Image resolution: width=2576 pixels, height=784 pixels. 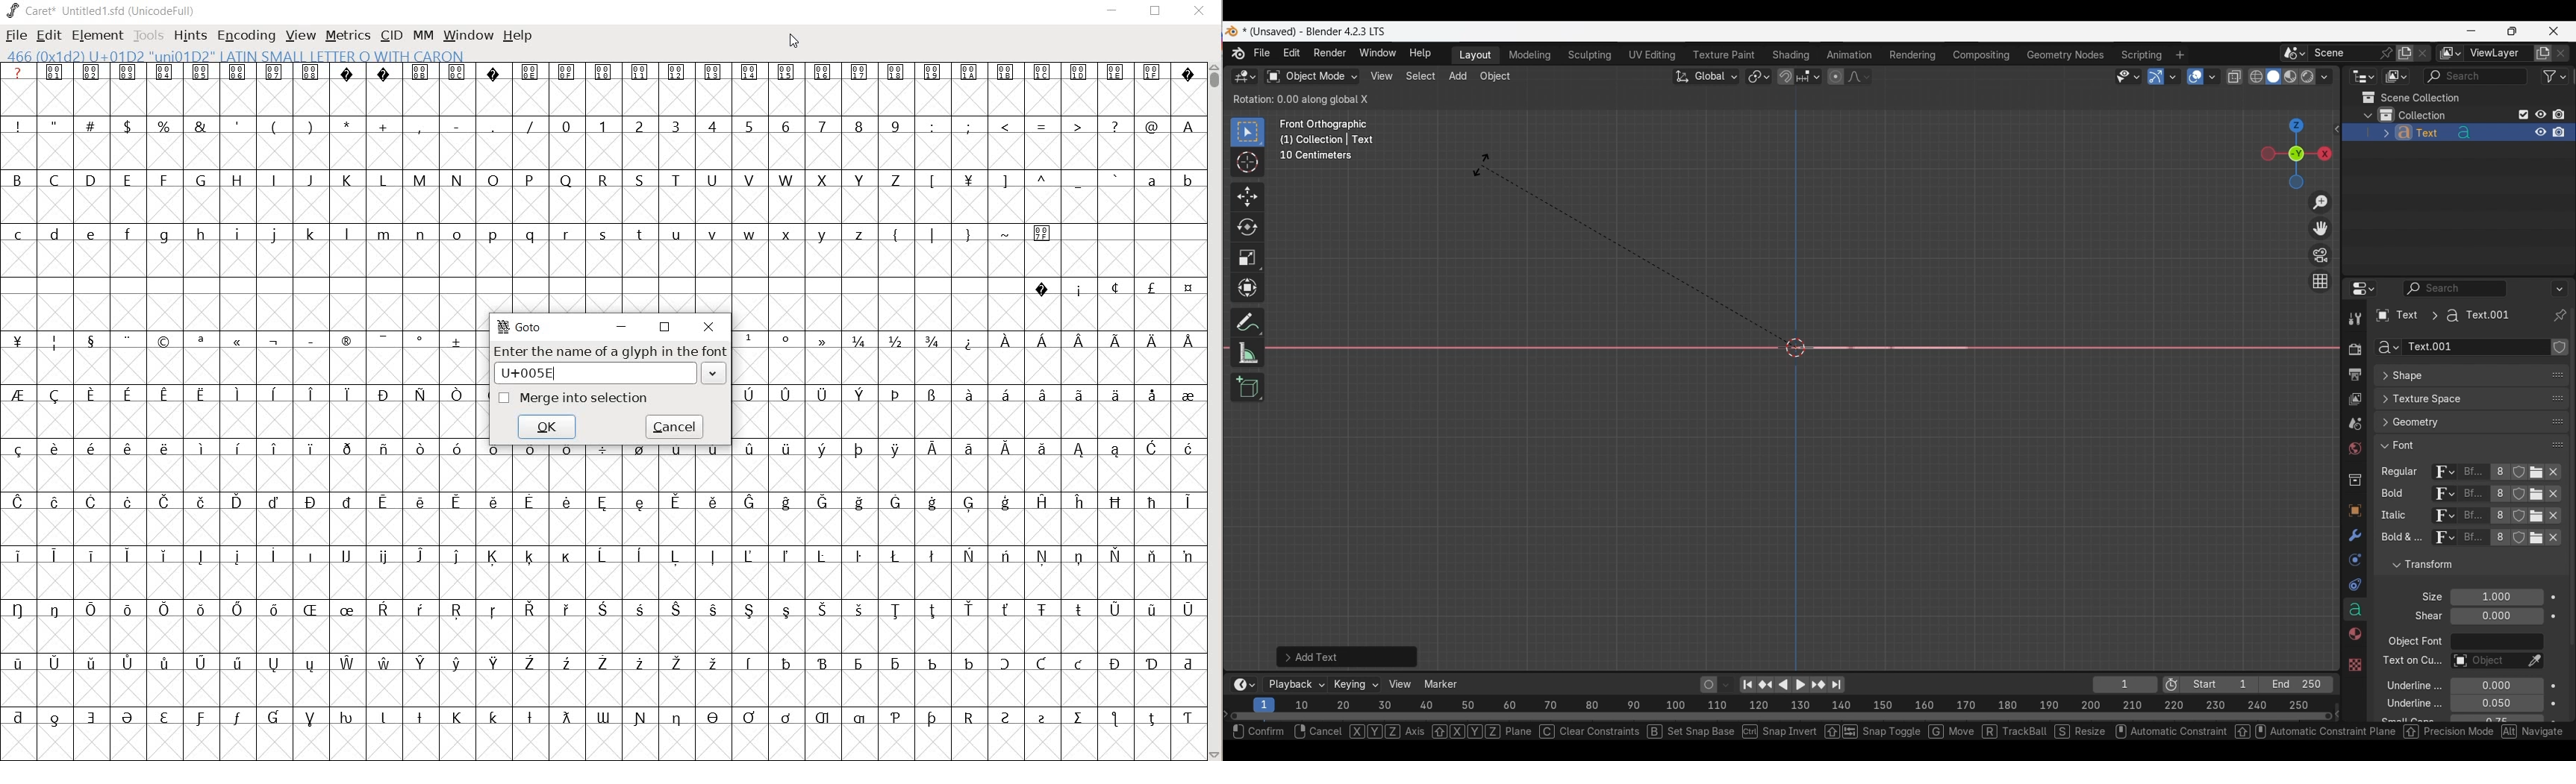 I want to click on Edit menu, so click(x=1292, y=54).